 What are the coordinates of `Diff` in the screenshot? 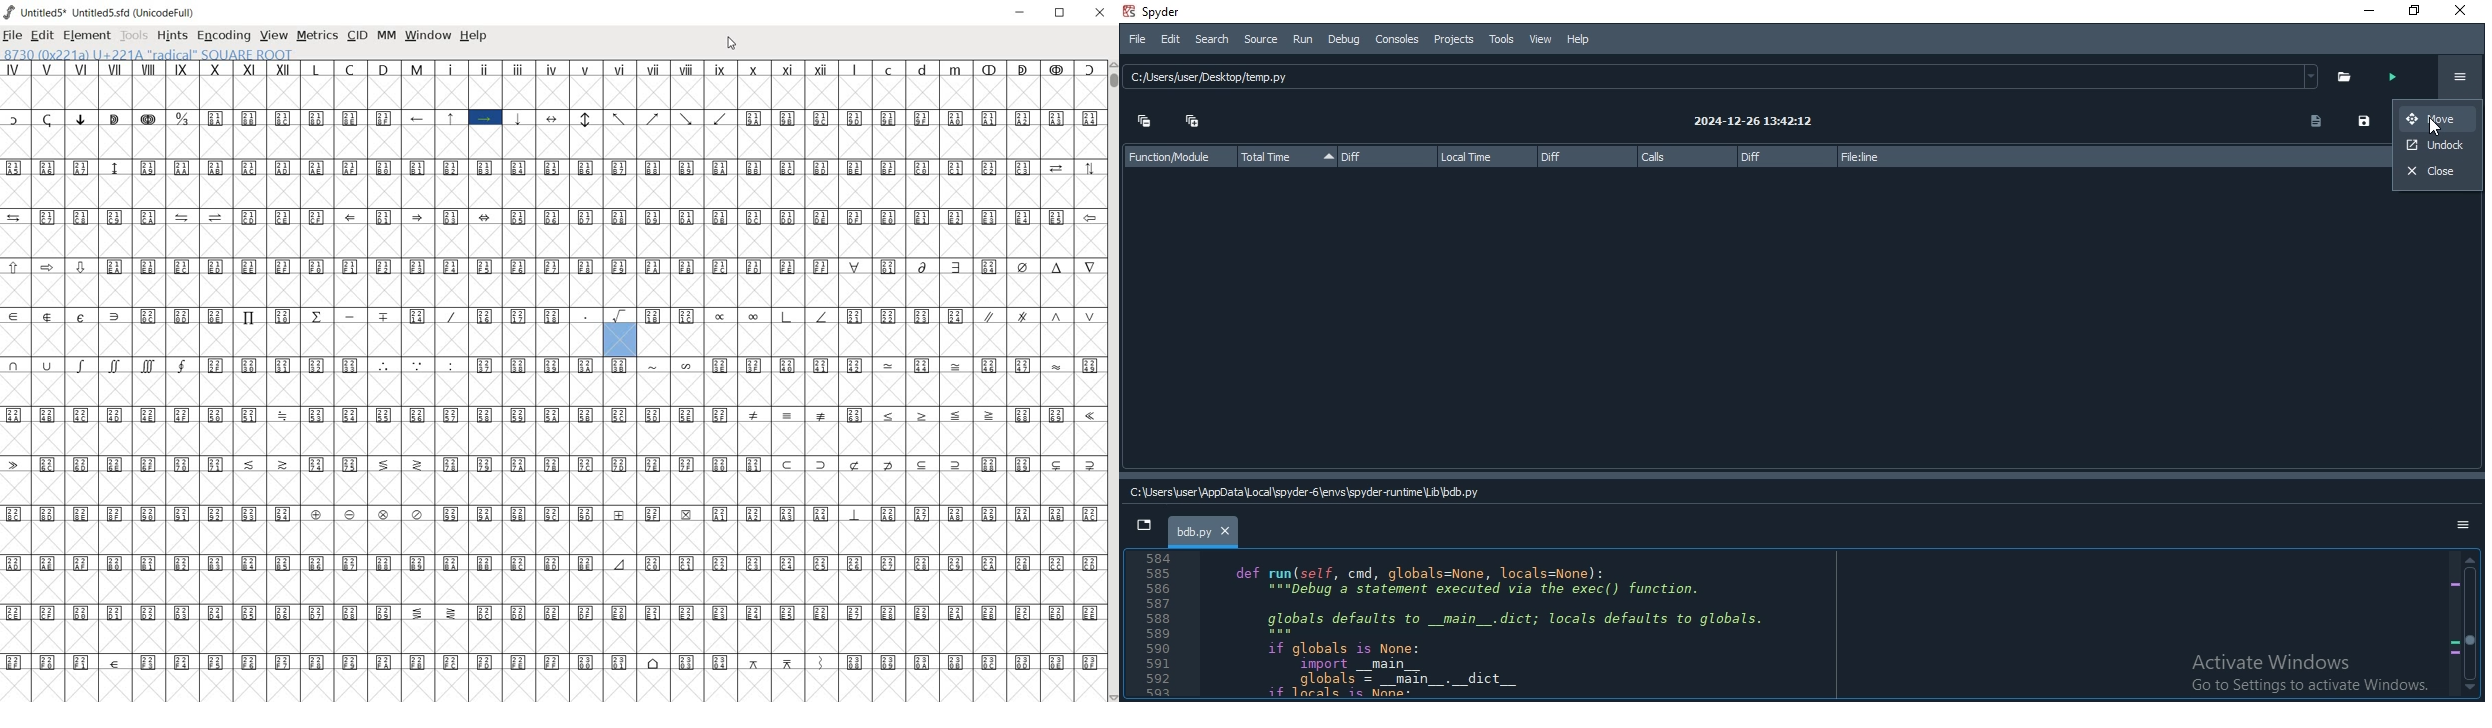 It's located at (1587, 157).